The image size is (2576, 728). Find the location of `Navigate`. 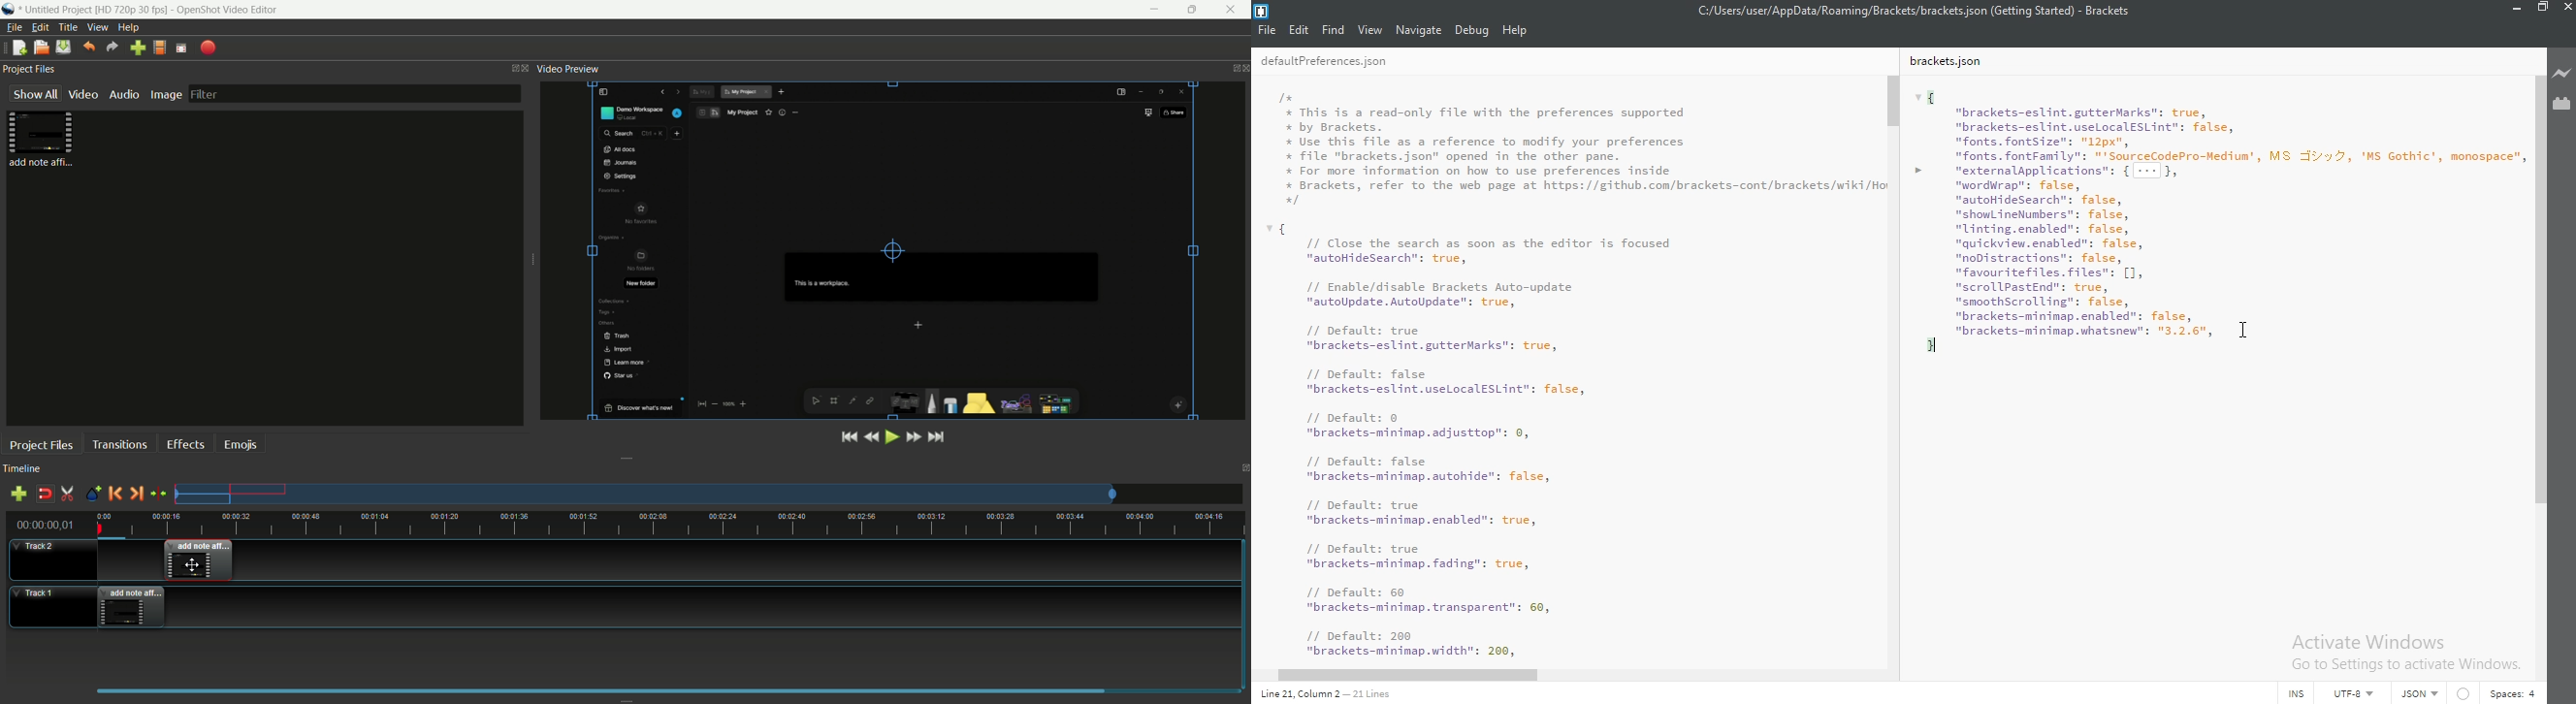

Navigate is located at coordinates (1420, 29).